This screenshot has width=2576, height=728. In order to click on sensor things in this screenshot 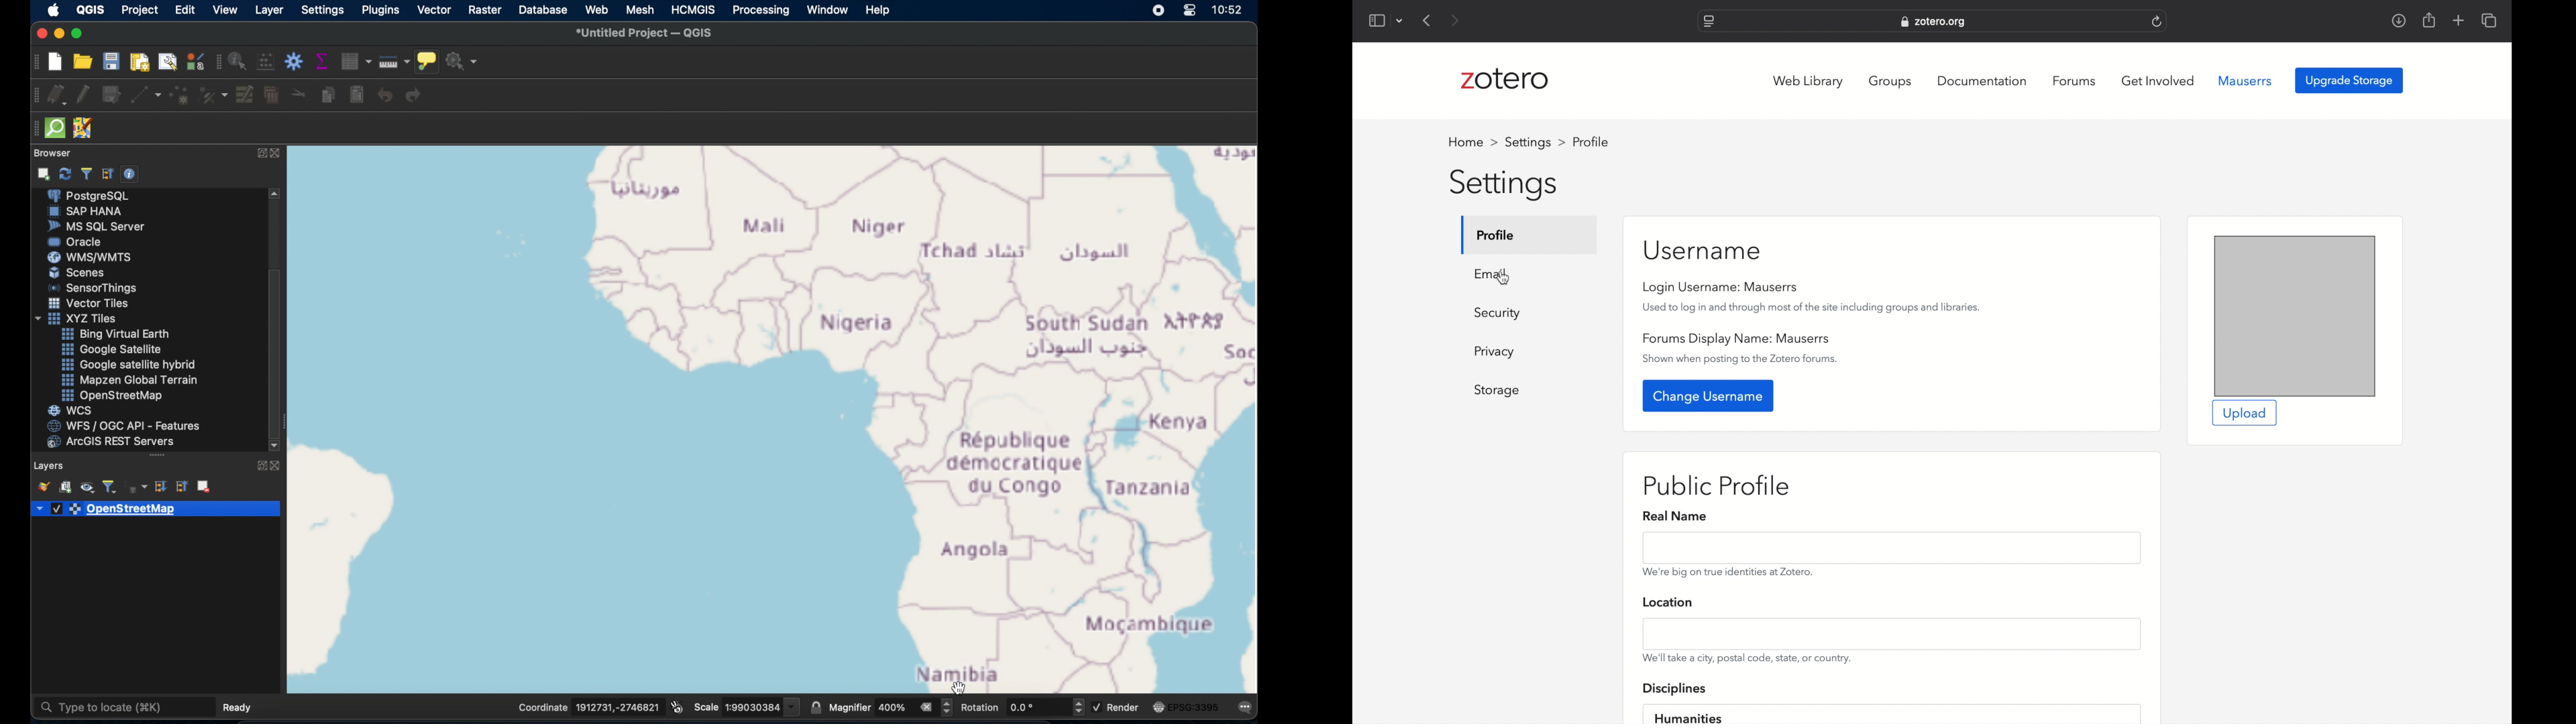, I will do `click(94, 290)`.